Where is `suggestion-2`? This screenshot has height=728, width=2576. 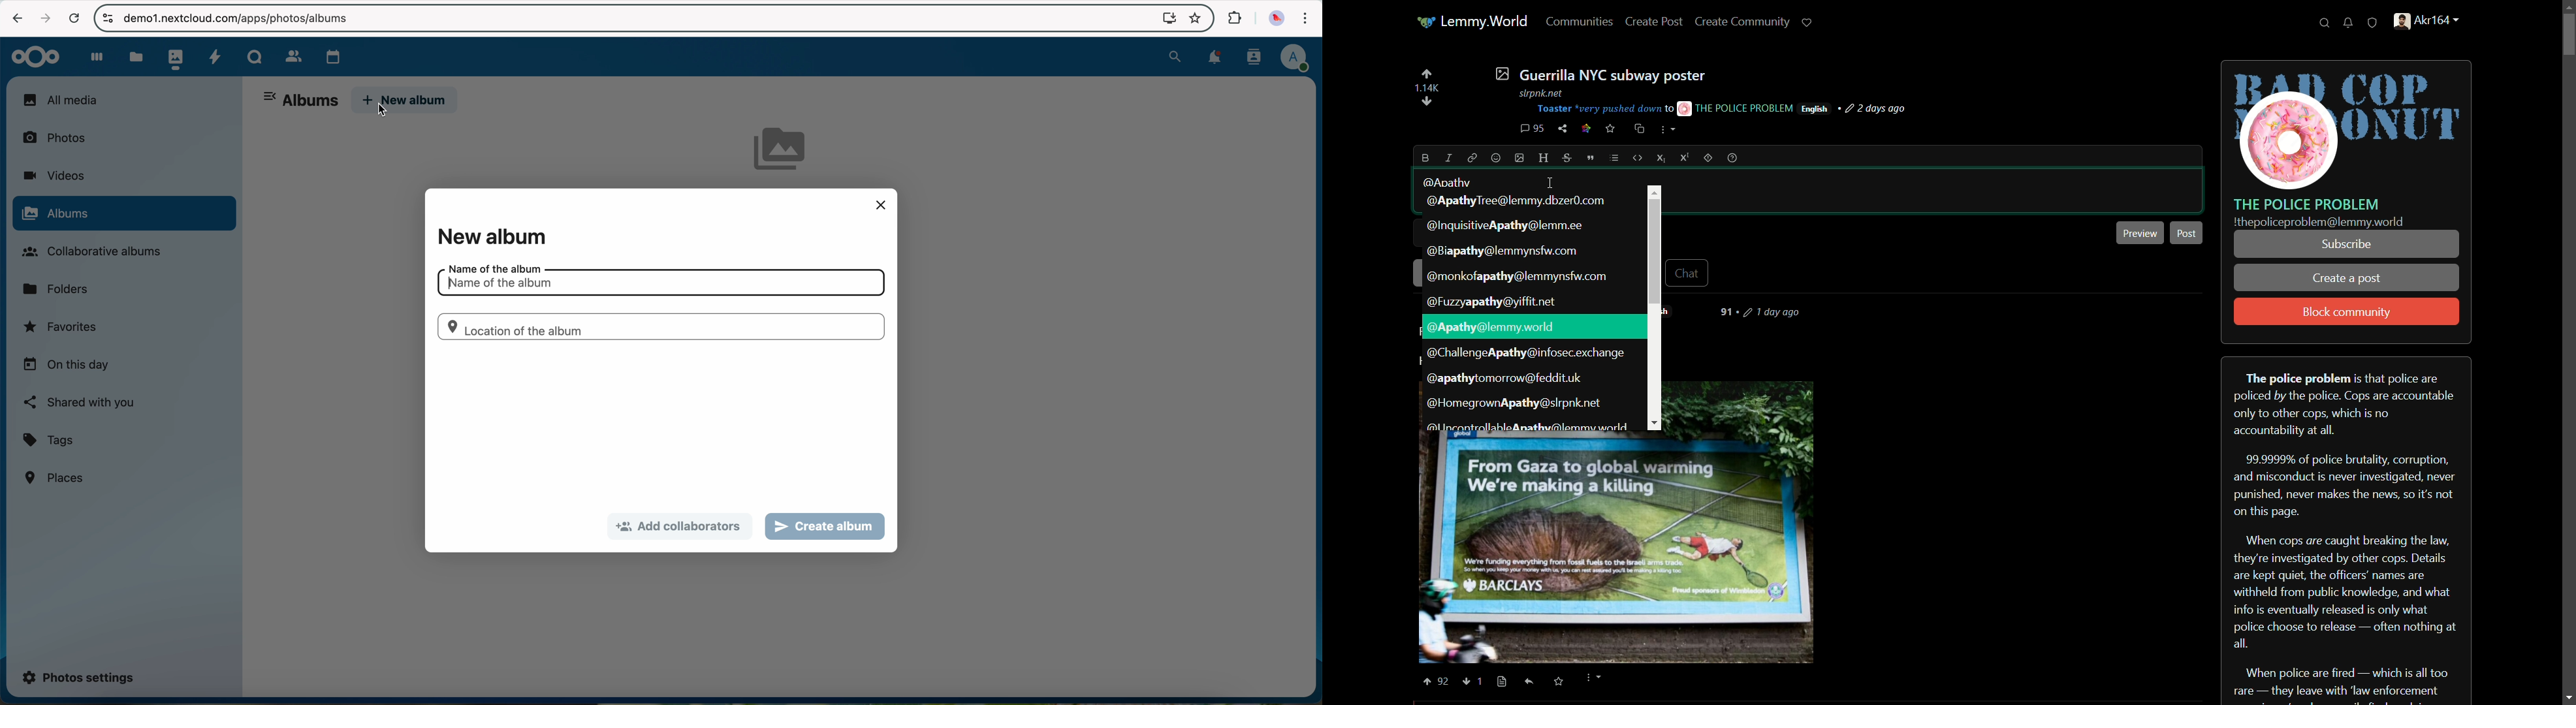
suggestion-2 is located at coordinates (1507, 225).